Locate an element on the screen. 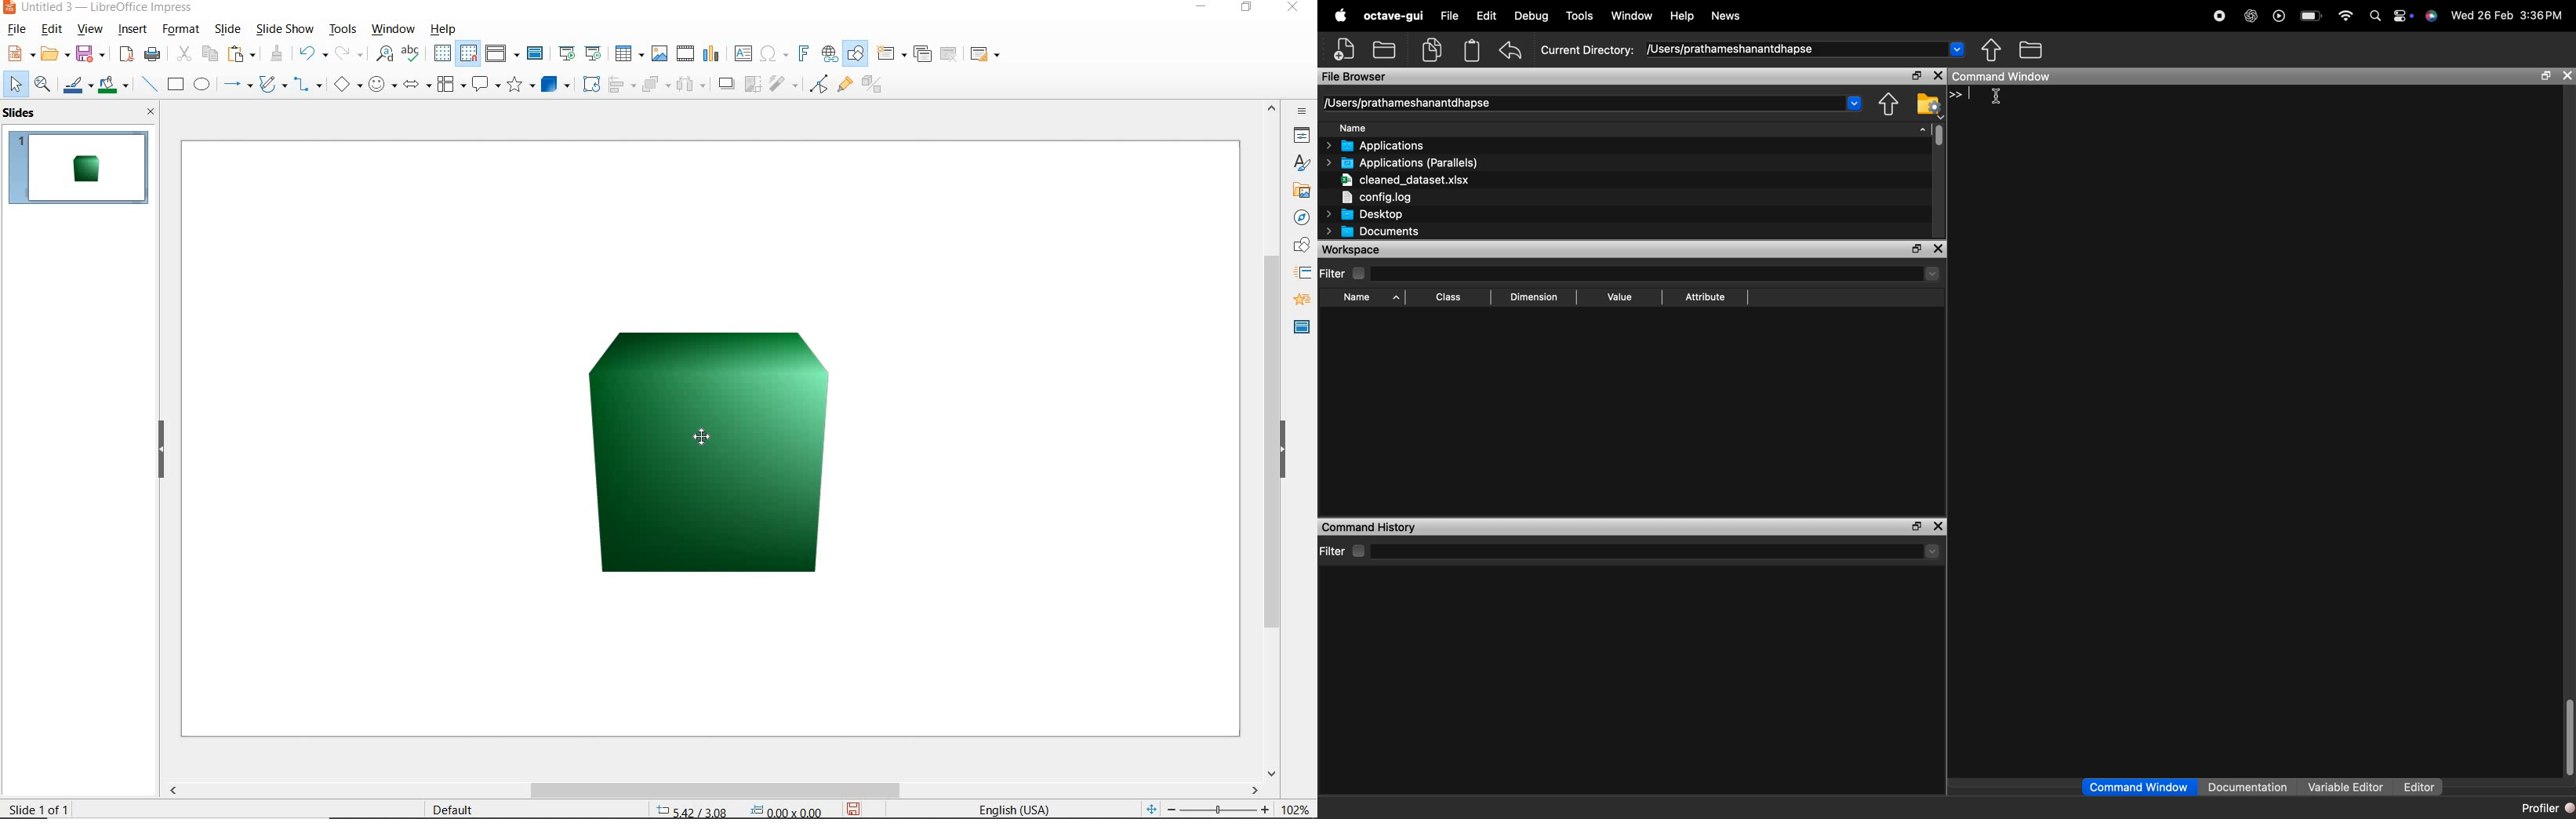  block arrows is located at coordinates (417, 84).